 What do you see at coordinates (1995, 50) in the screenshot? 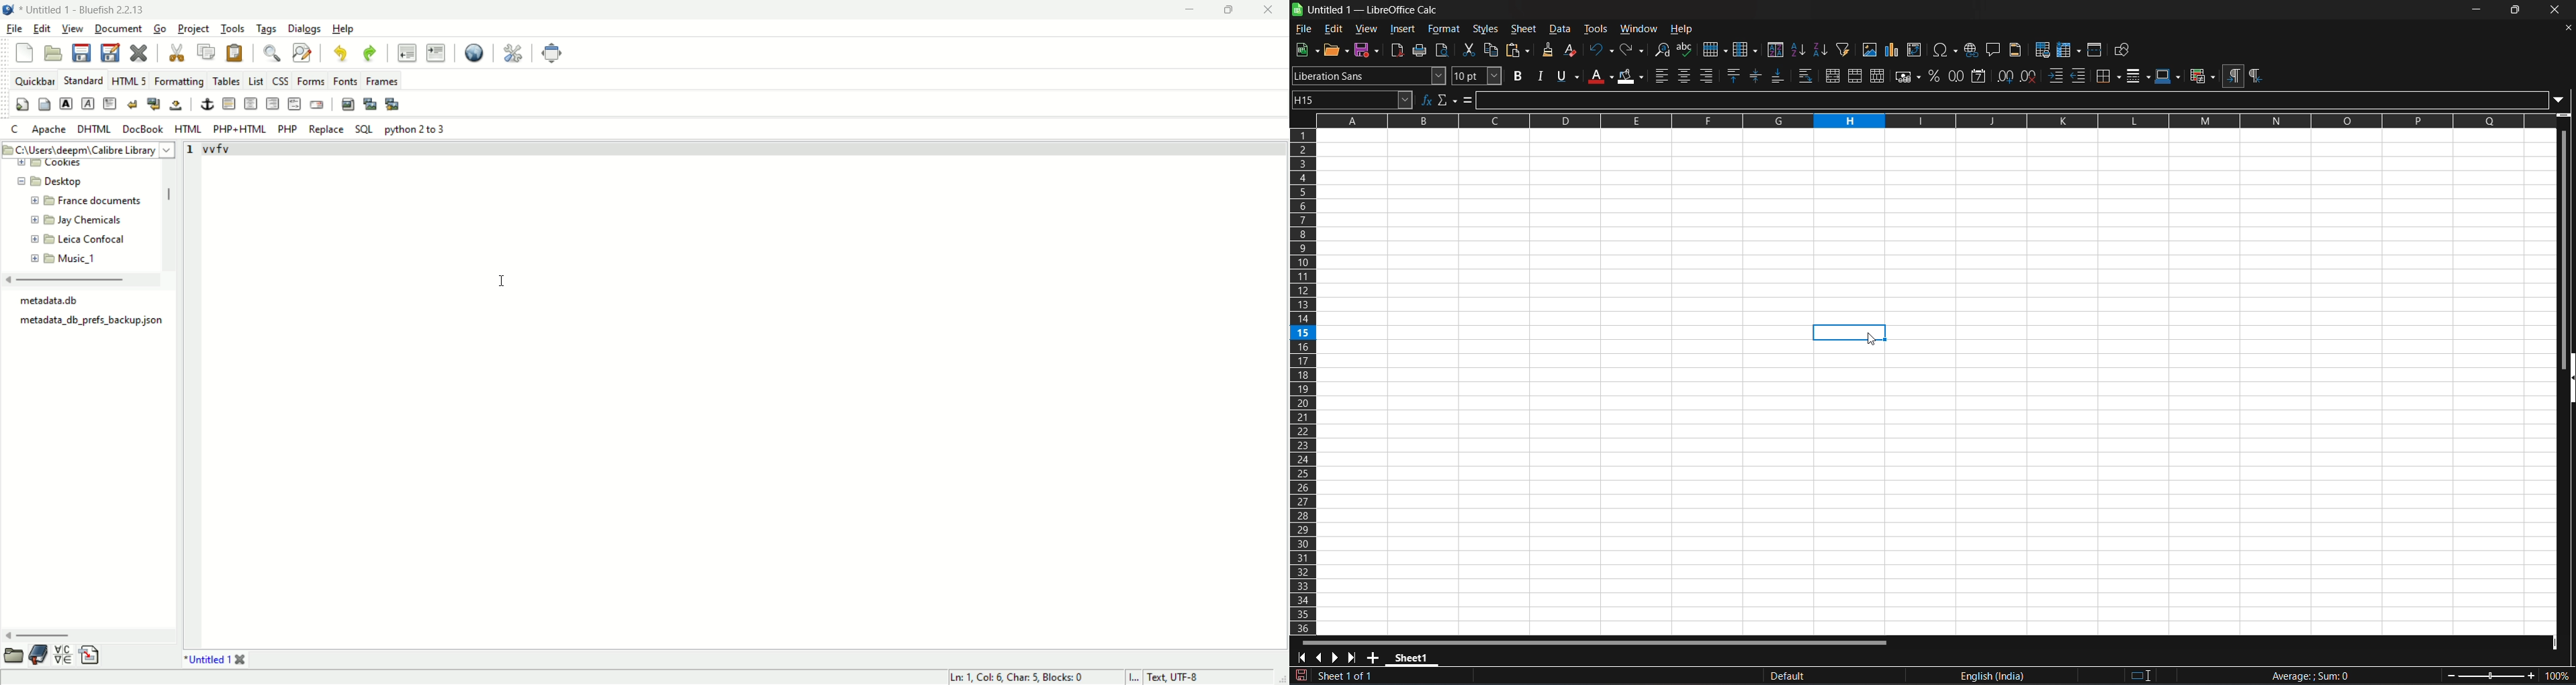
I see `insert comment` at bounding box center [1995, 50].